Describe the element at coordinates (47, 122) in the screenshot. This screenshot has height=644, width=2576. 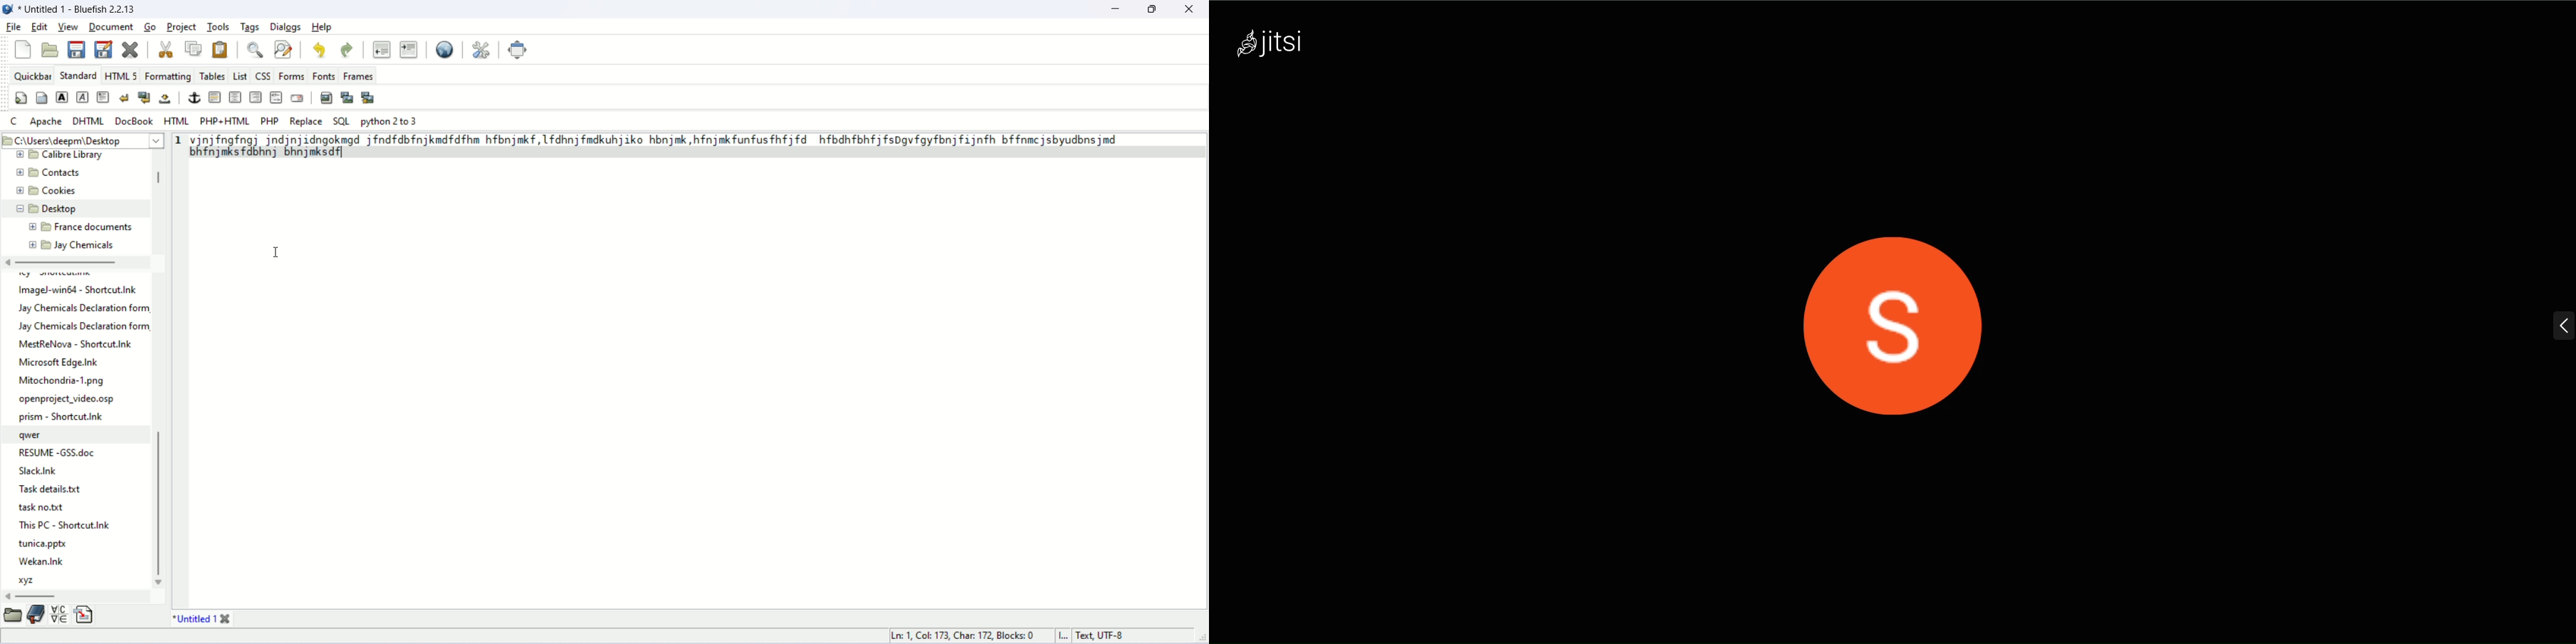
I see `Apache` at that location.